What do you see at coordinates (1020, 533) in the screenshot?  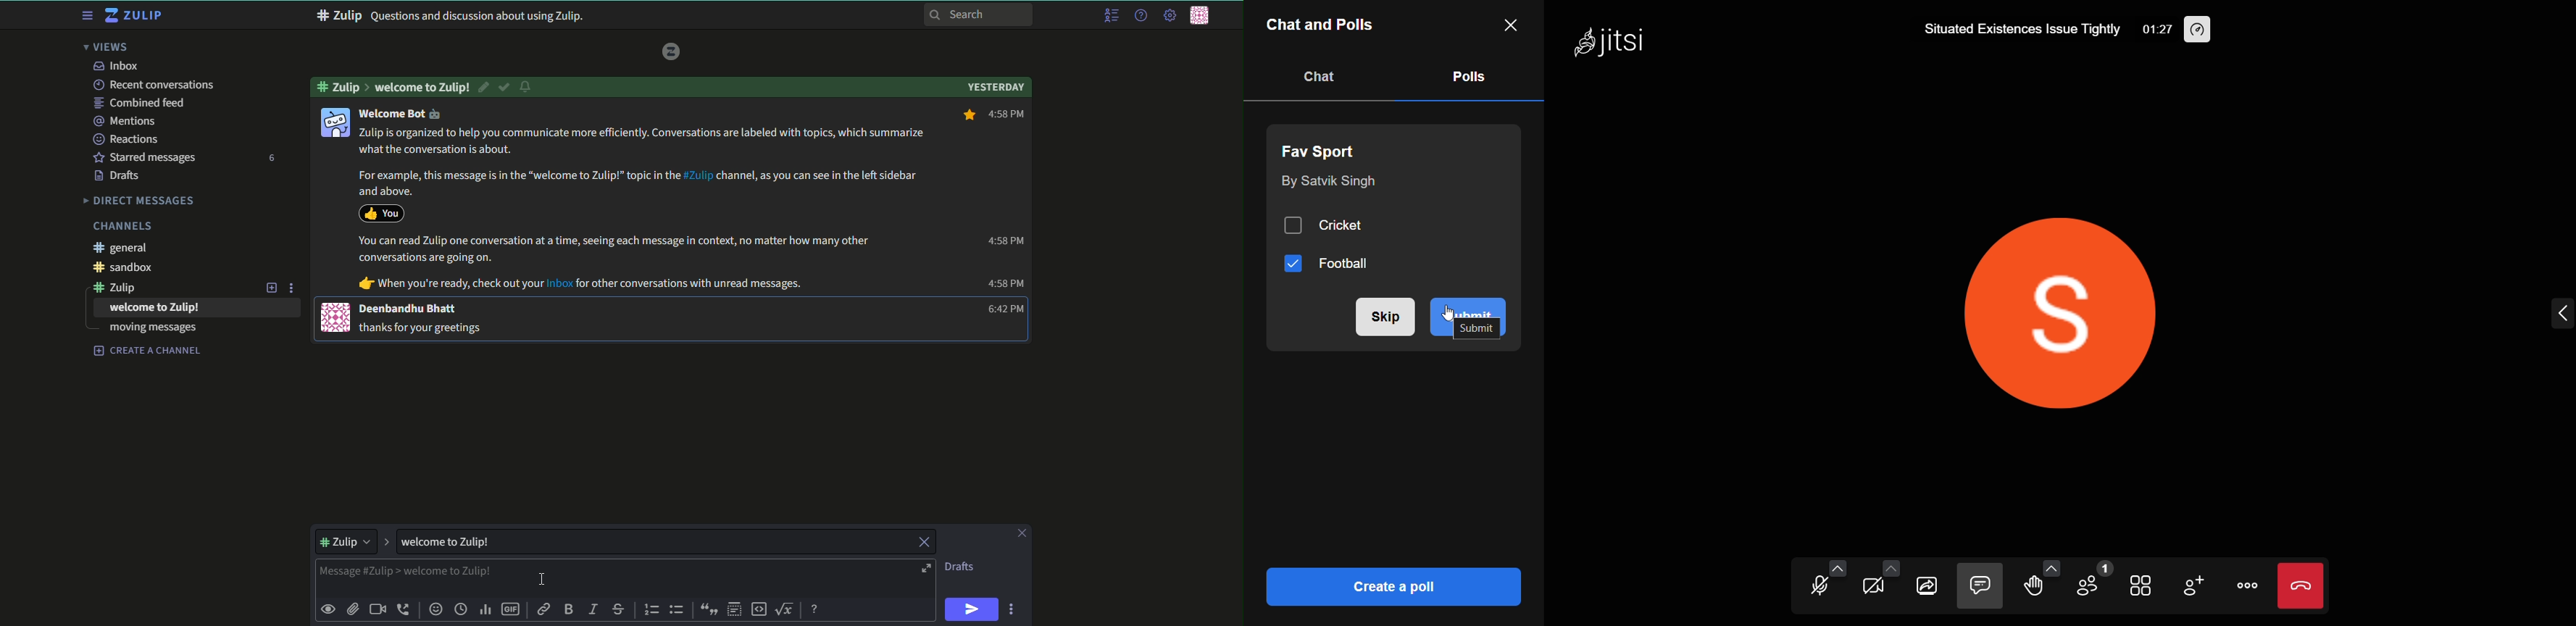 I see `close` at bounding box center [1020, 533].